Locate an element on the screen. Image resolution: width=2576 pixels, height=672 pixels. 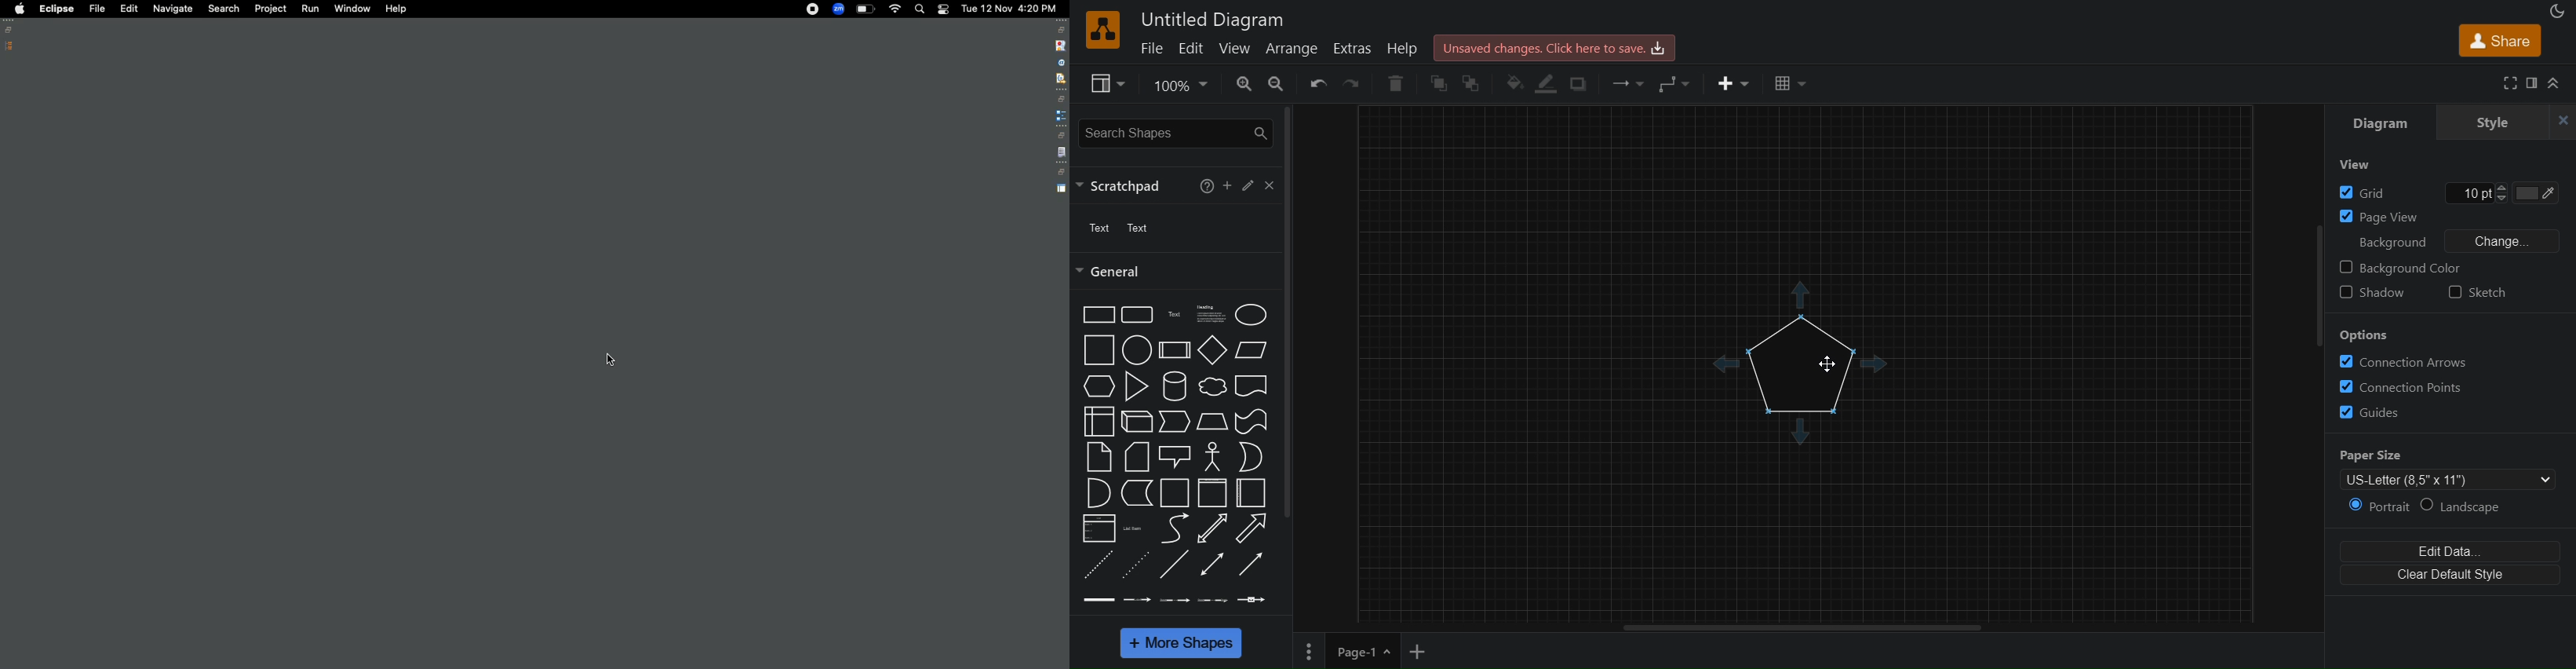
move right  is located at coordinates (1878, 363).